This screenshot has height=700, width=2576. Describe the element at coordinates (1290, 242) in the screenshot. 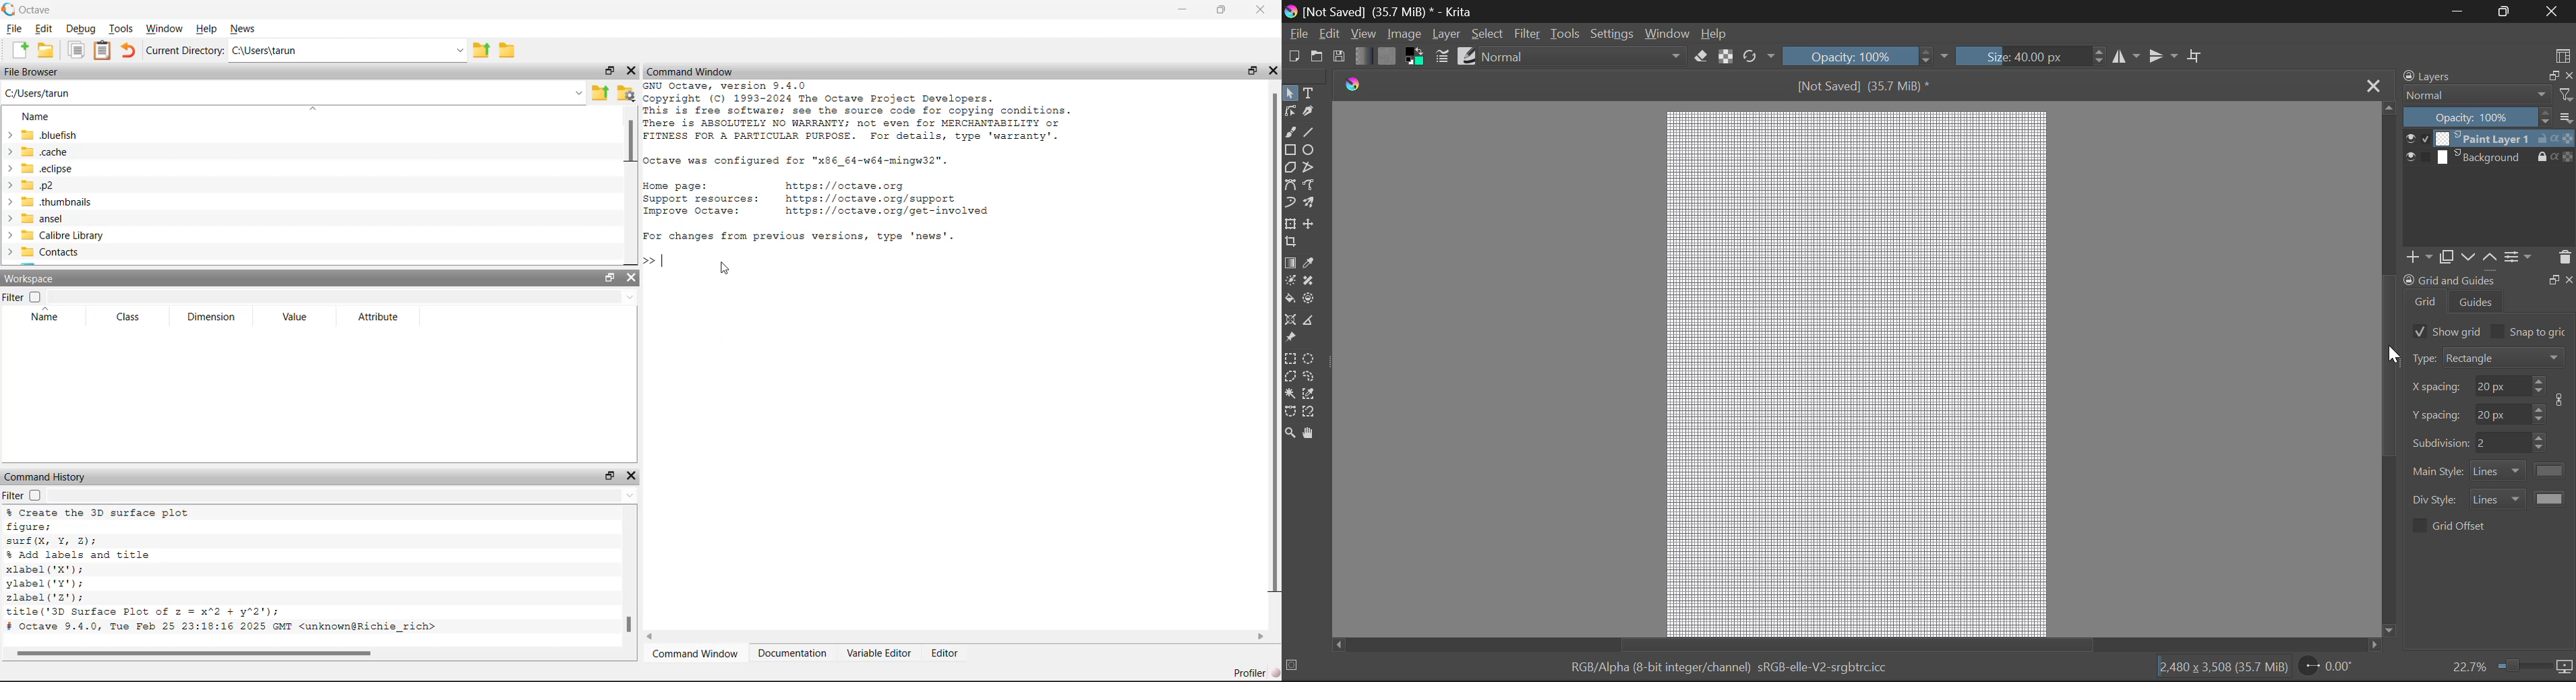

I see `Crop` at that location.